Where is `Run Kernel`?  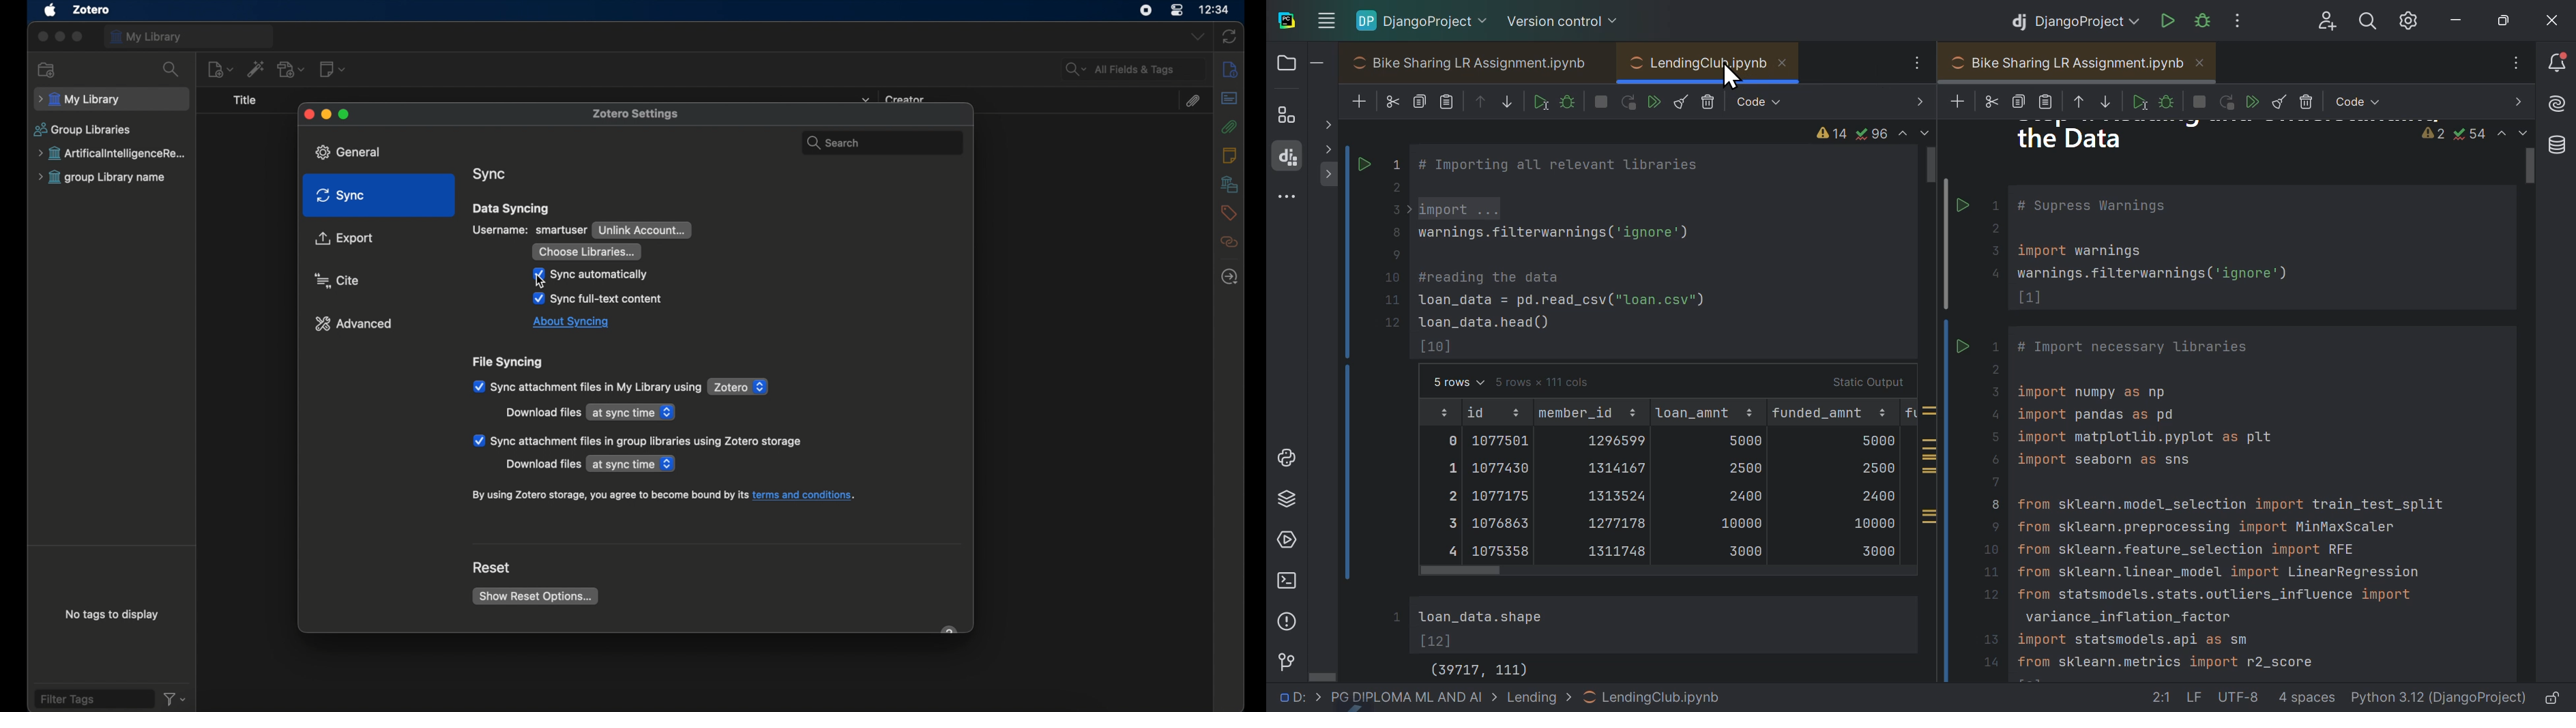
Run Kernel is located at coordinates (1628, 100).